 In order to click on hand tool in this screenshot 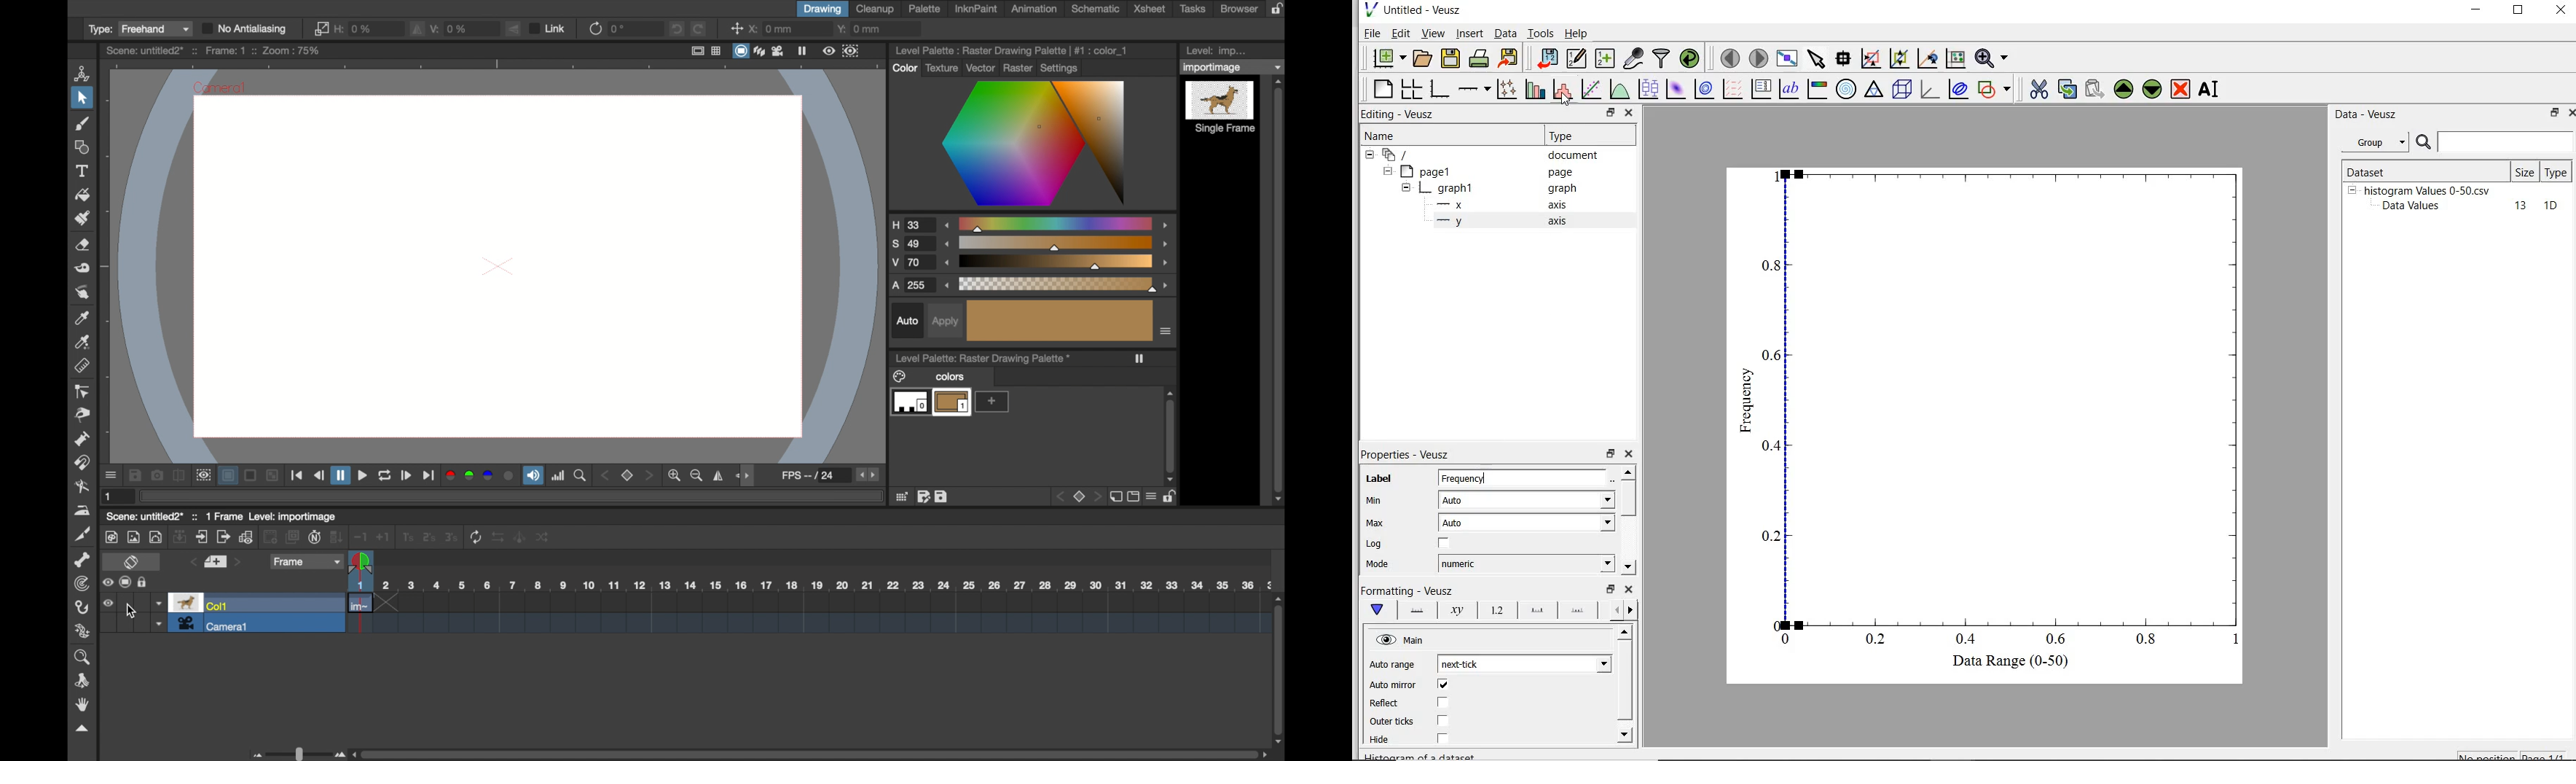, I will do `click(81, 705)`.